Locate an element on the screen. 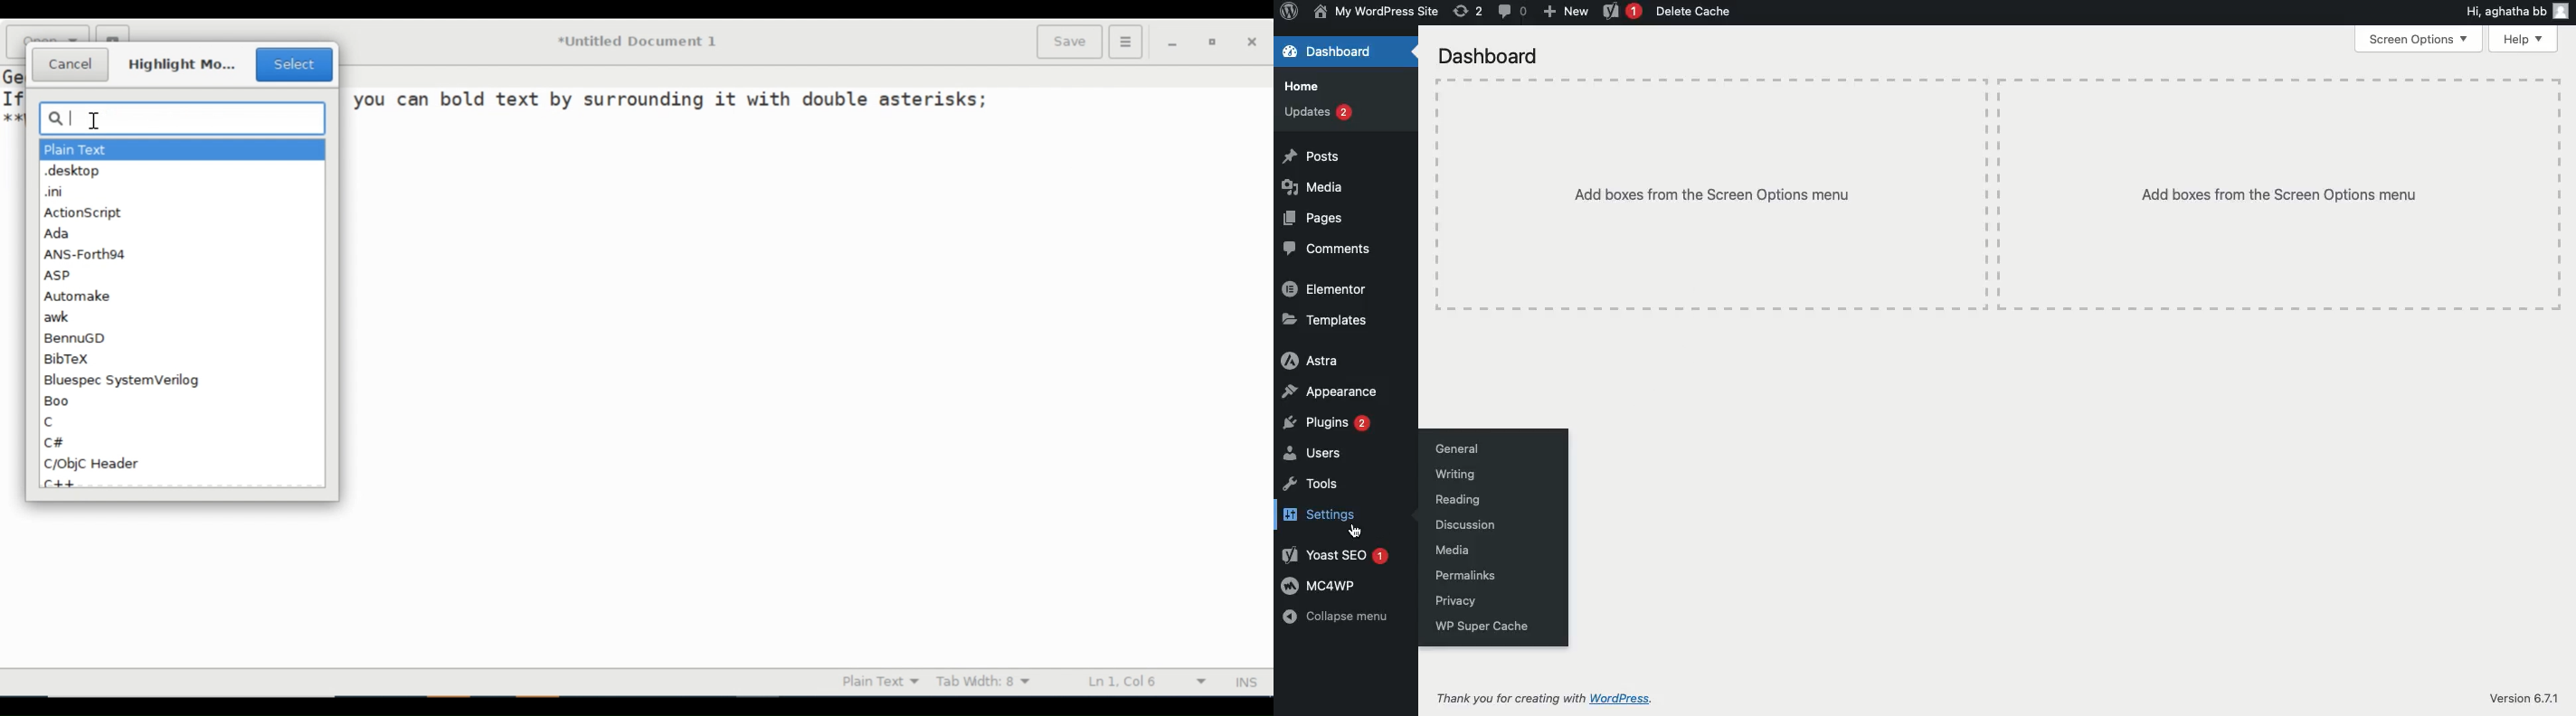  Writing is located at coordinates (1458, 474).